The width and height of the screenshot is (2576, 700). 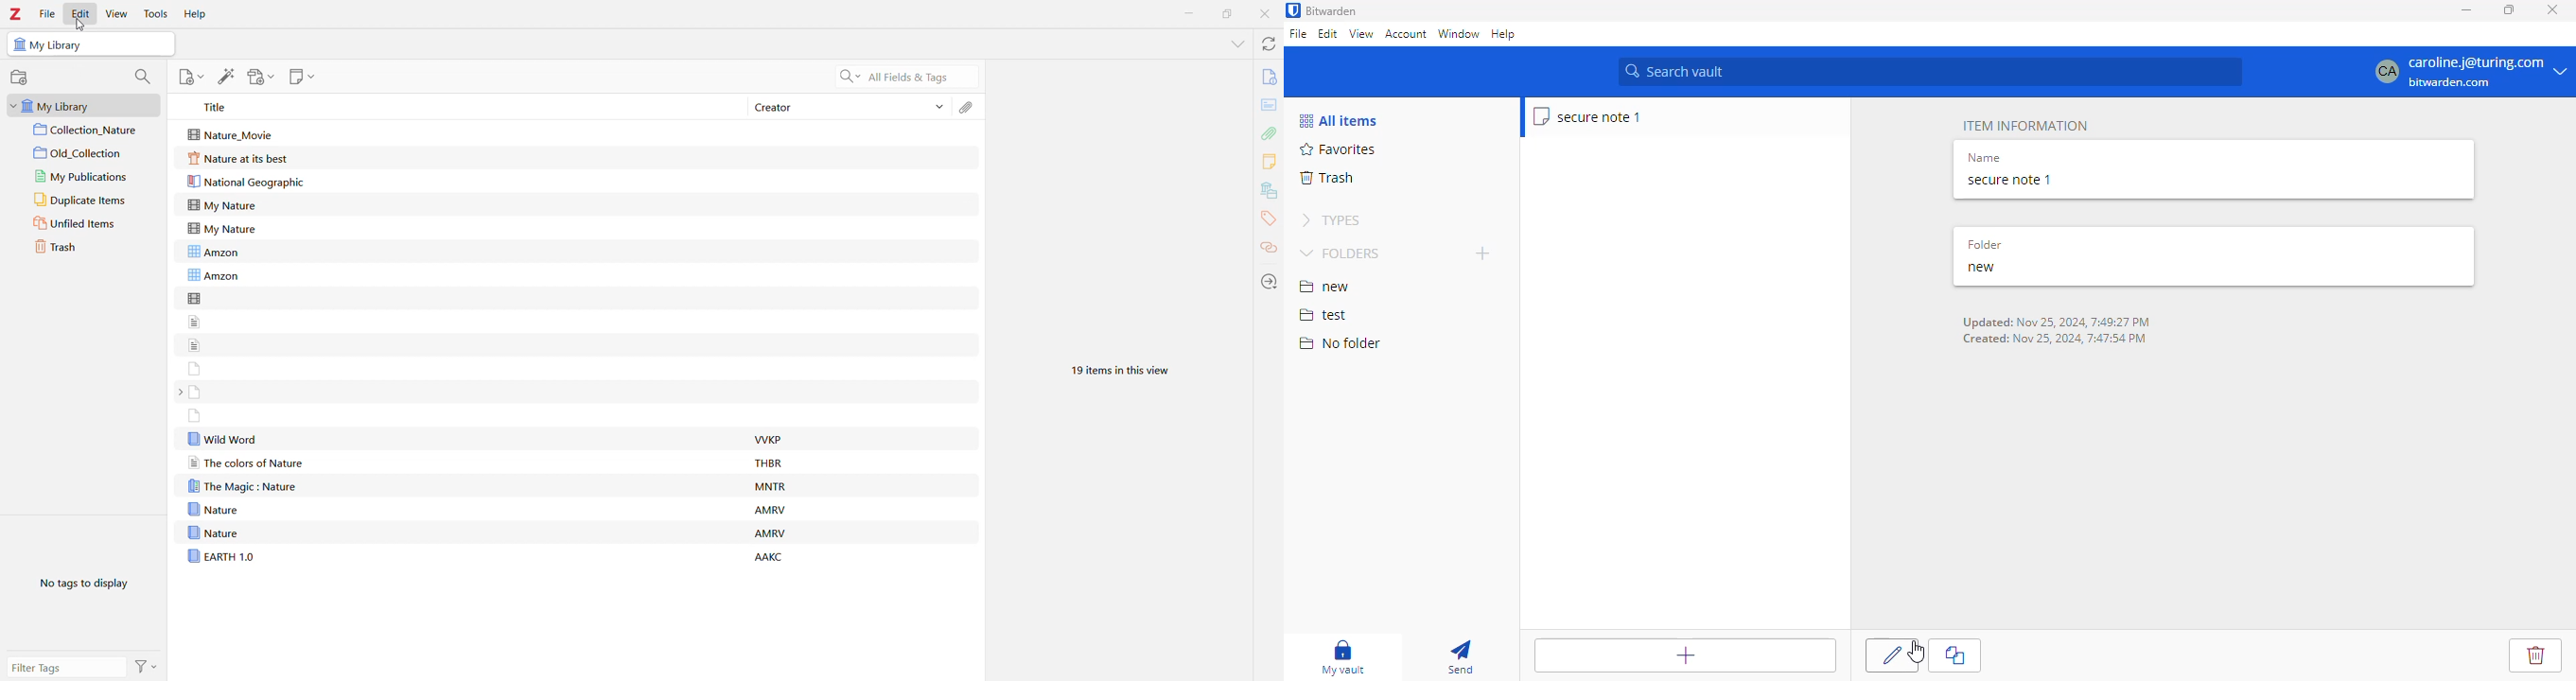 What do you see at coordinates (2024, 126) in the screenshot?
I see `item information` at bounding box center [2024, 126].